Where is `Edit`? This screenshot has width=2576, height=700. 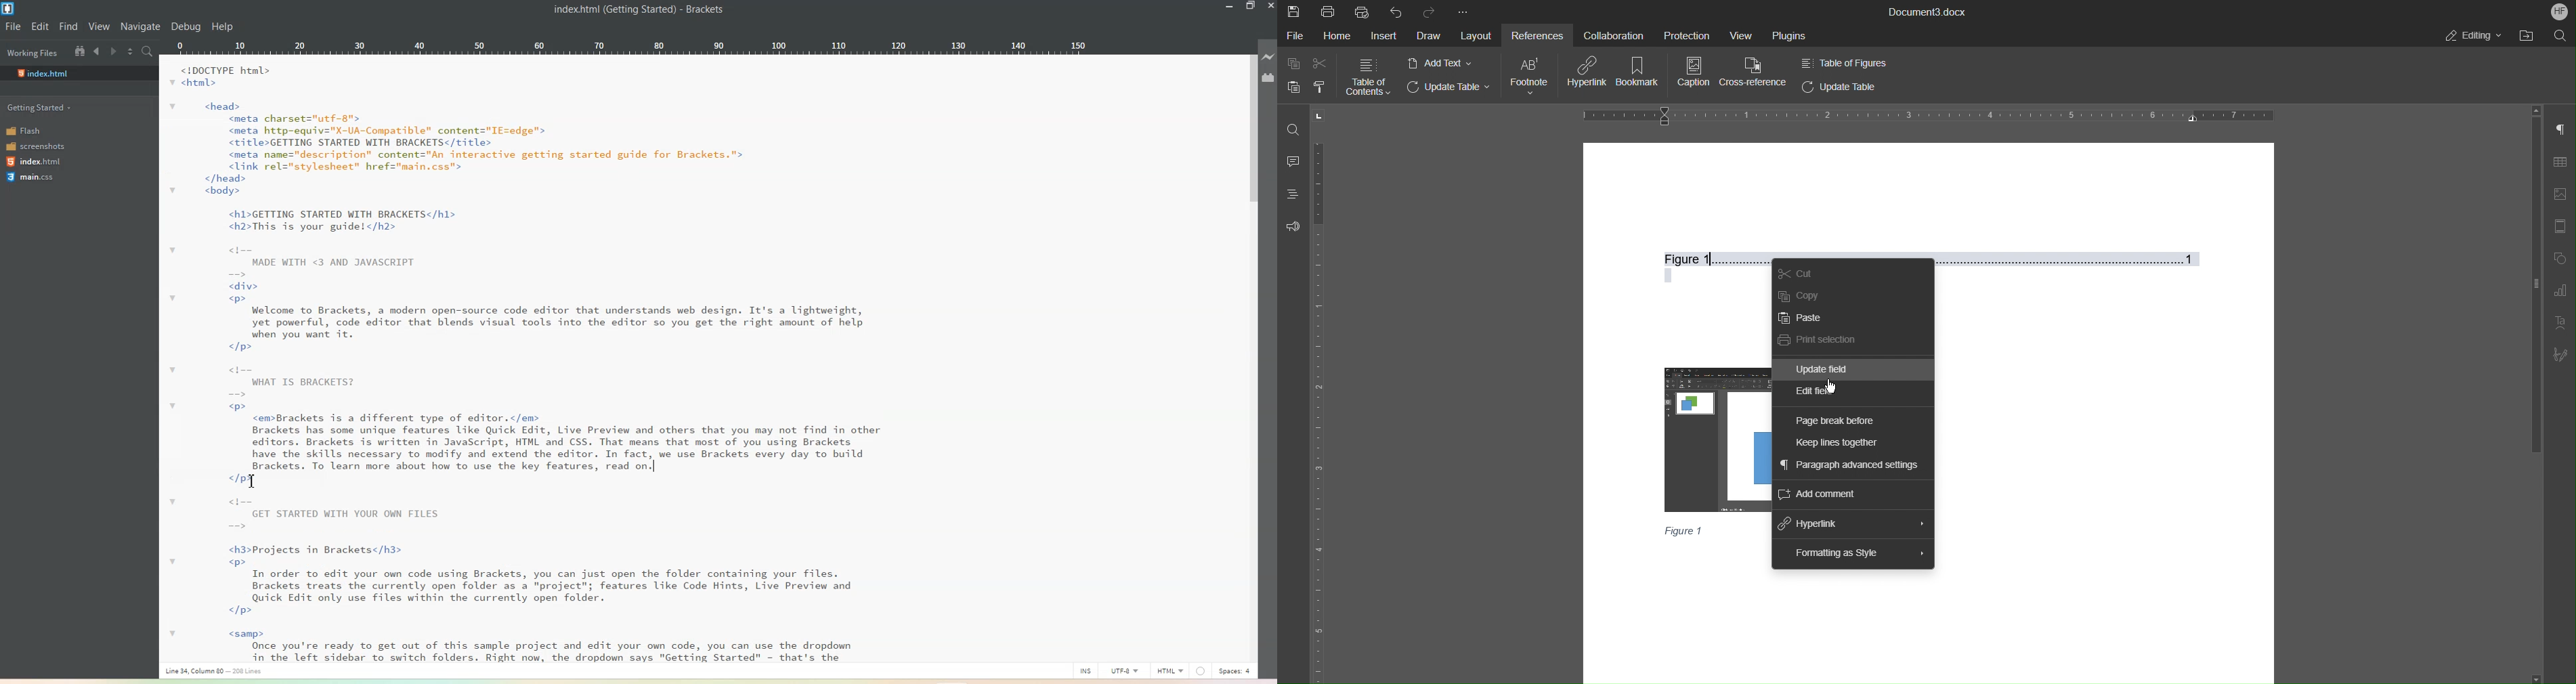 Edit is located at coordinates (41, 27).